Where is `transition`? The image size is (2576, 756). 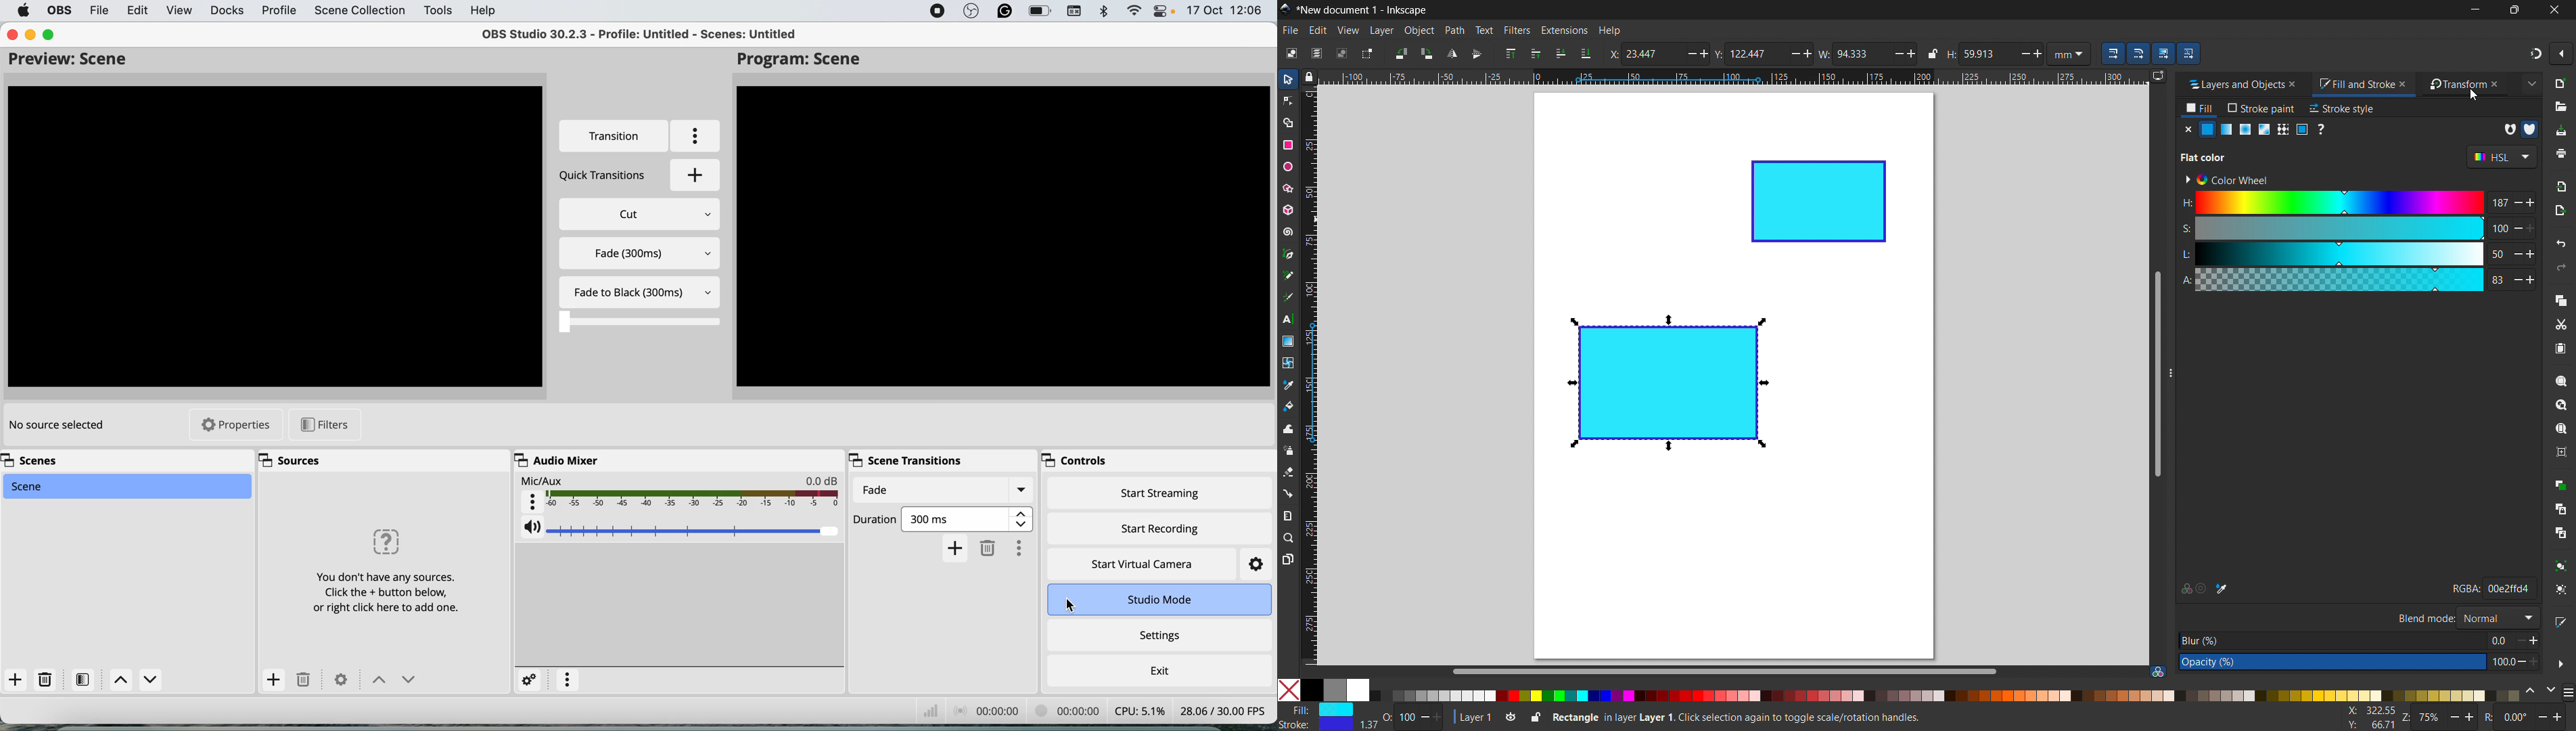 transition is located at coordinates (612, 135).